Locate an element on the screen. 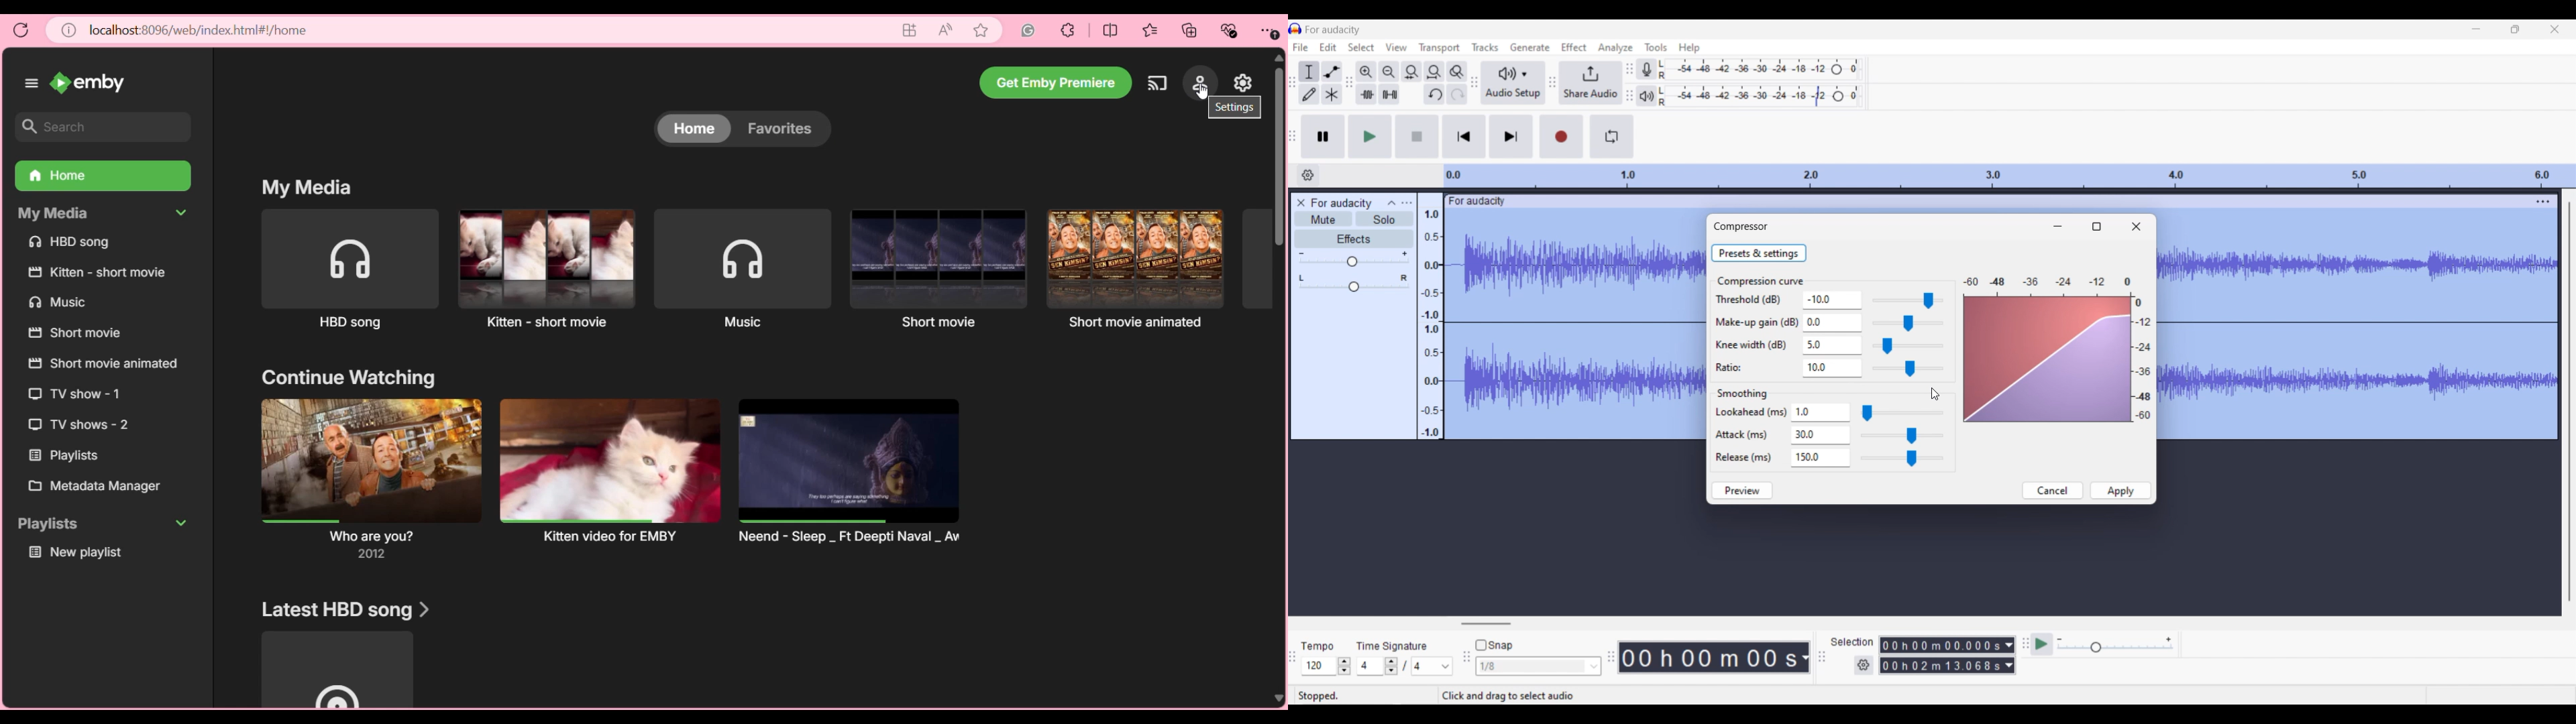  Undo is located at coordinates (1434, 94).